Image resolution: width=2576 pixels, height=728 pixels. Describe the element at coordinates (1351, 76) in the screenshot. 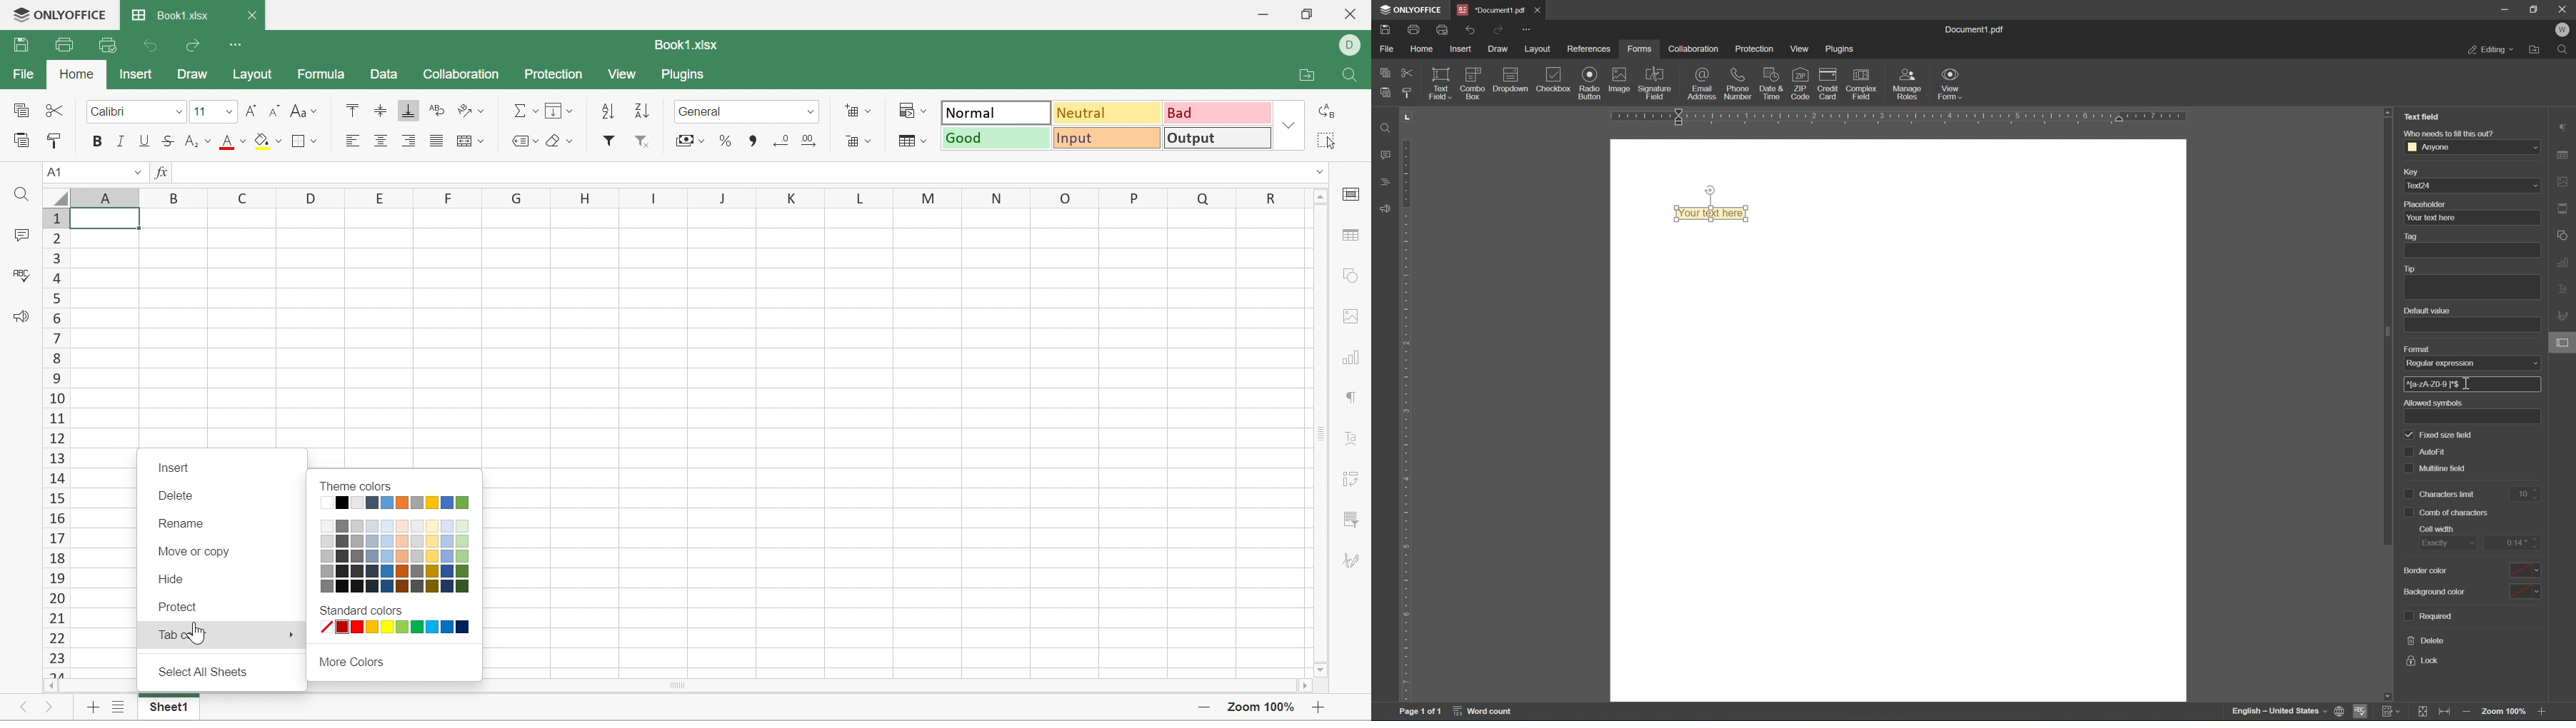

I see `Find` at that location.